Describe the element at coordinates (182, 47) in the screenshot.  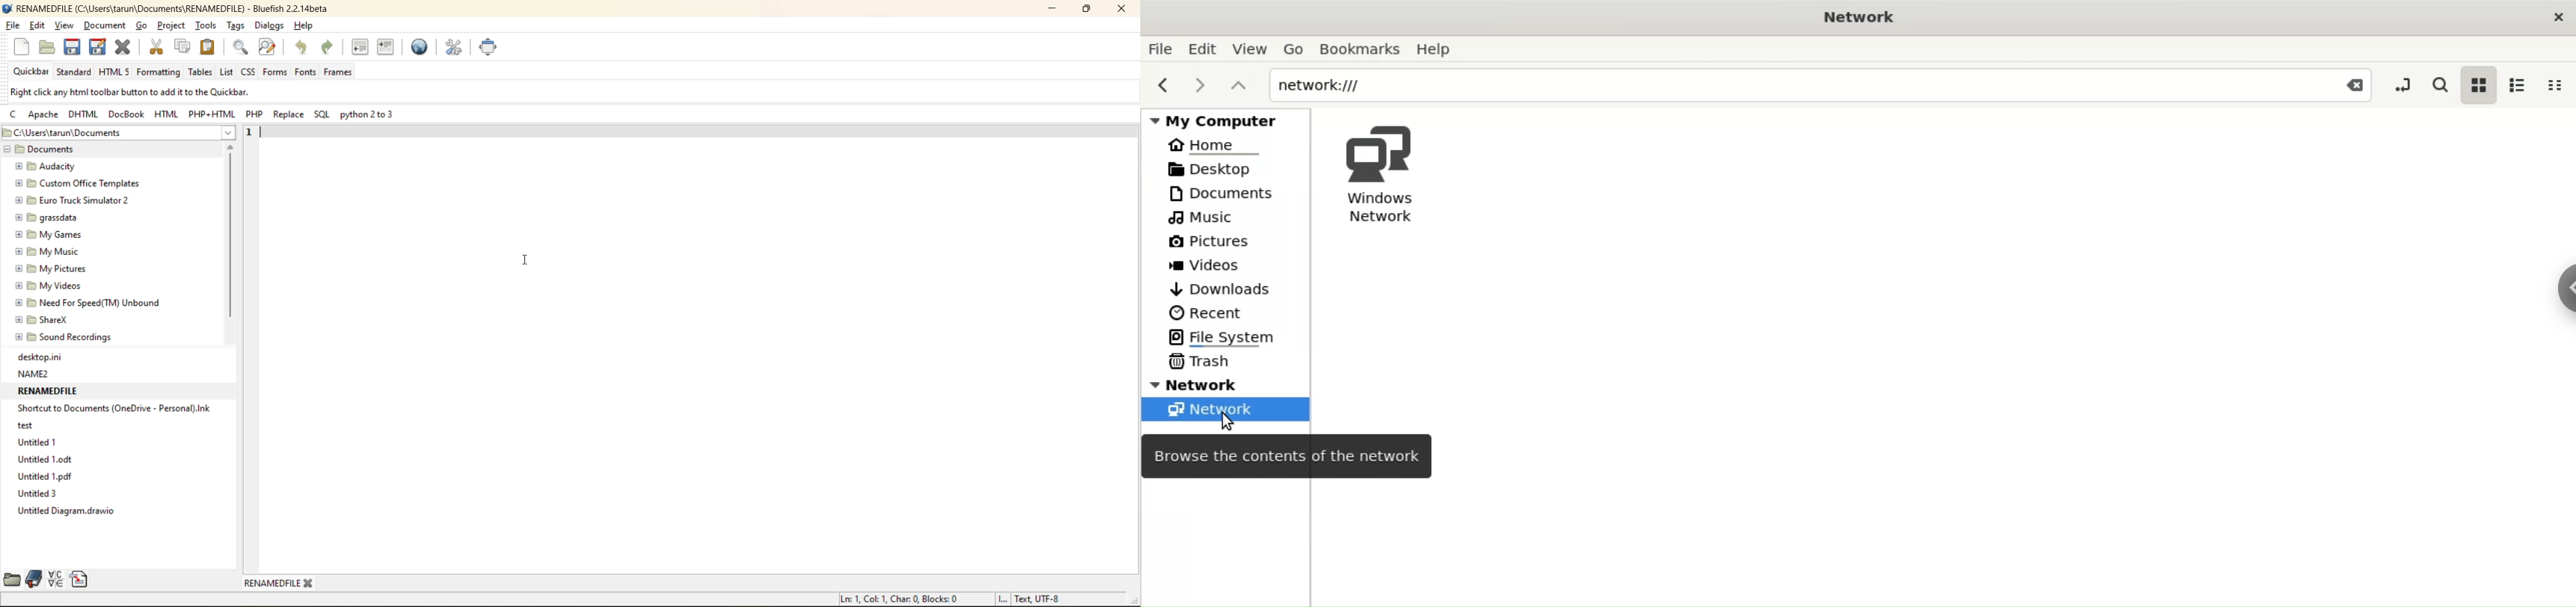
I see `copy` at that location.